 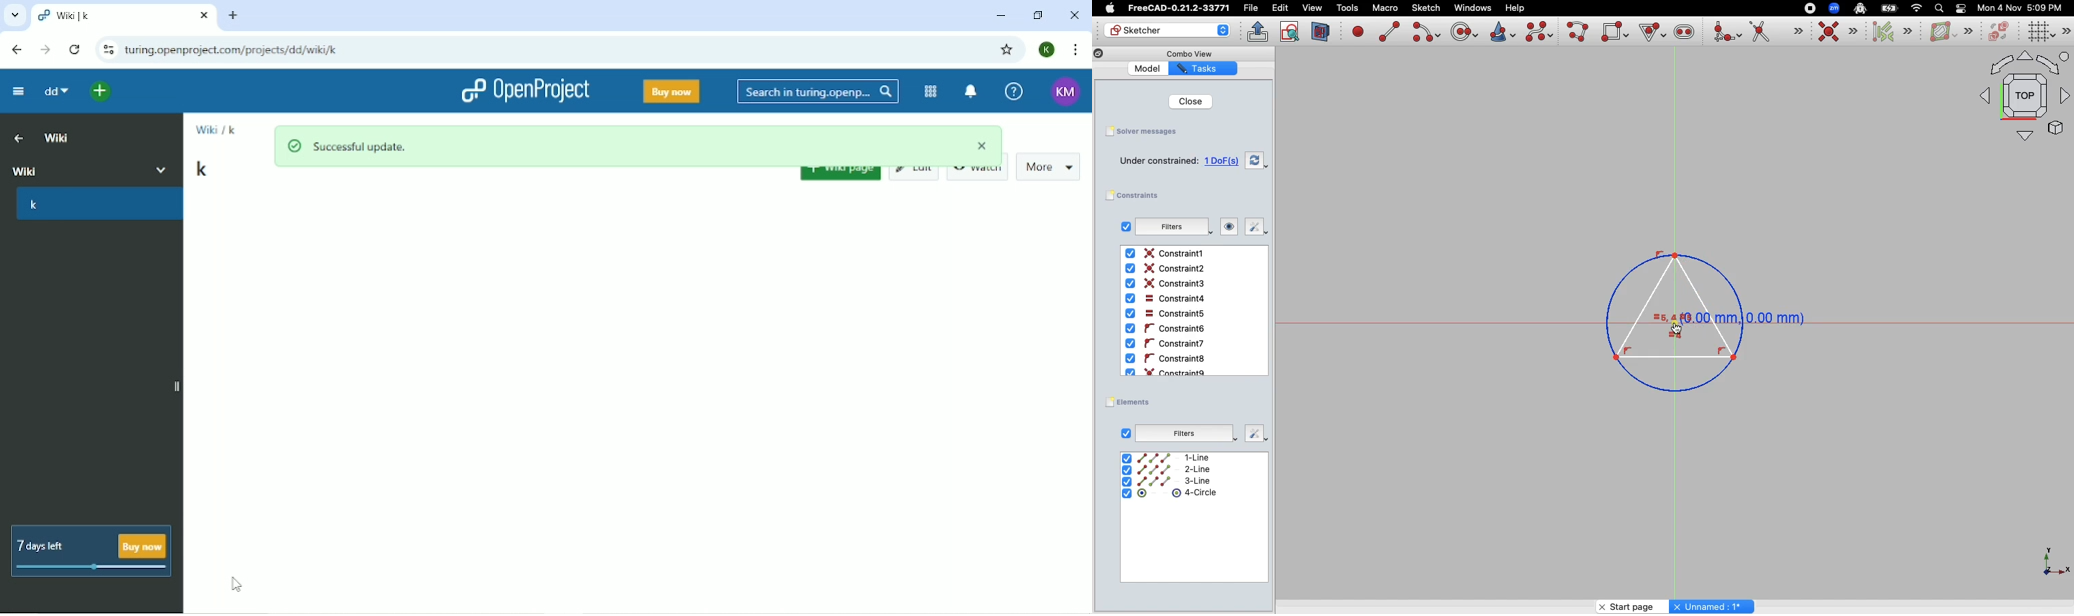 I want to click on Start page, so click(x=1625, y=606).